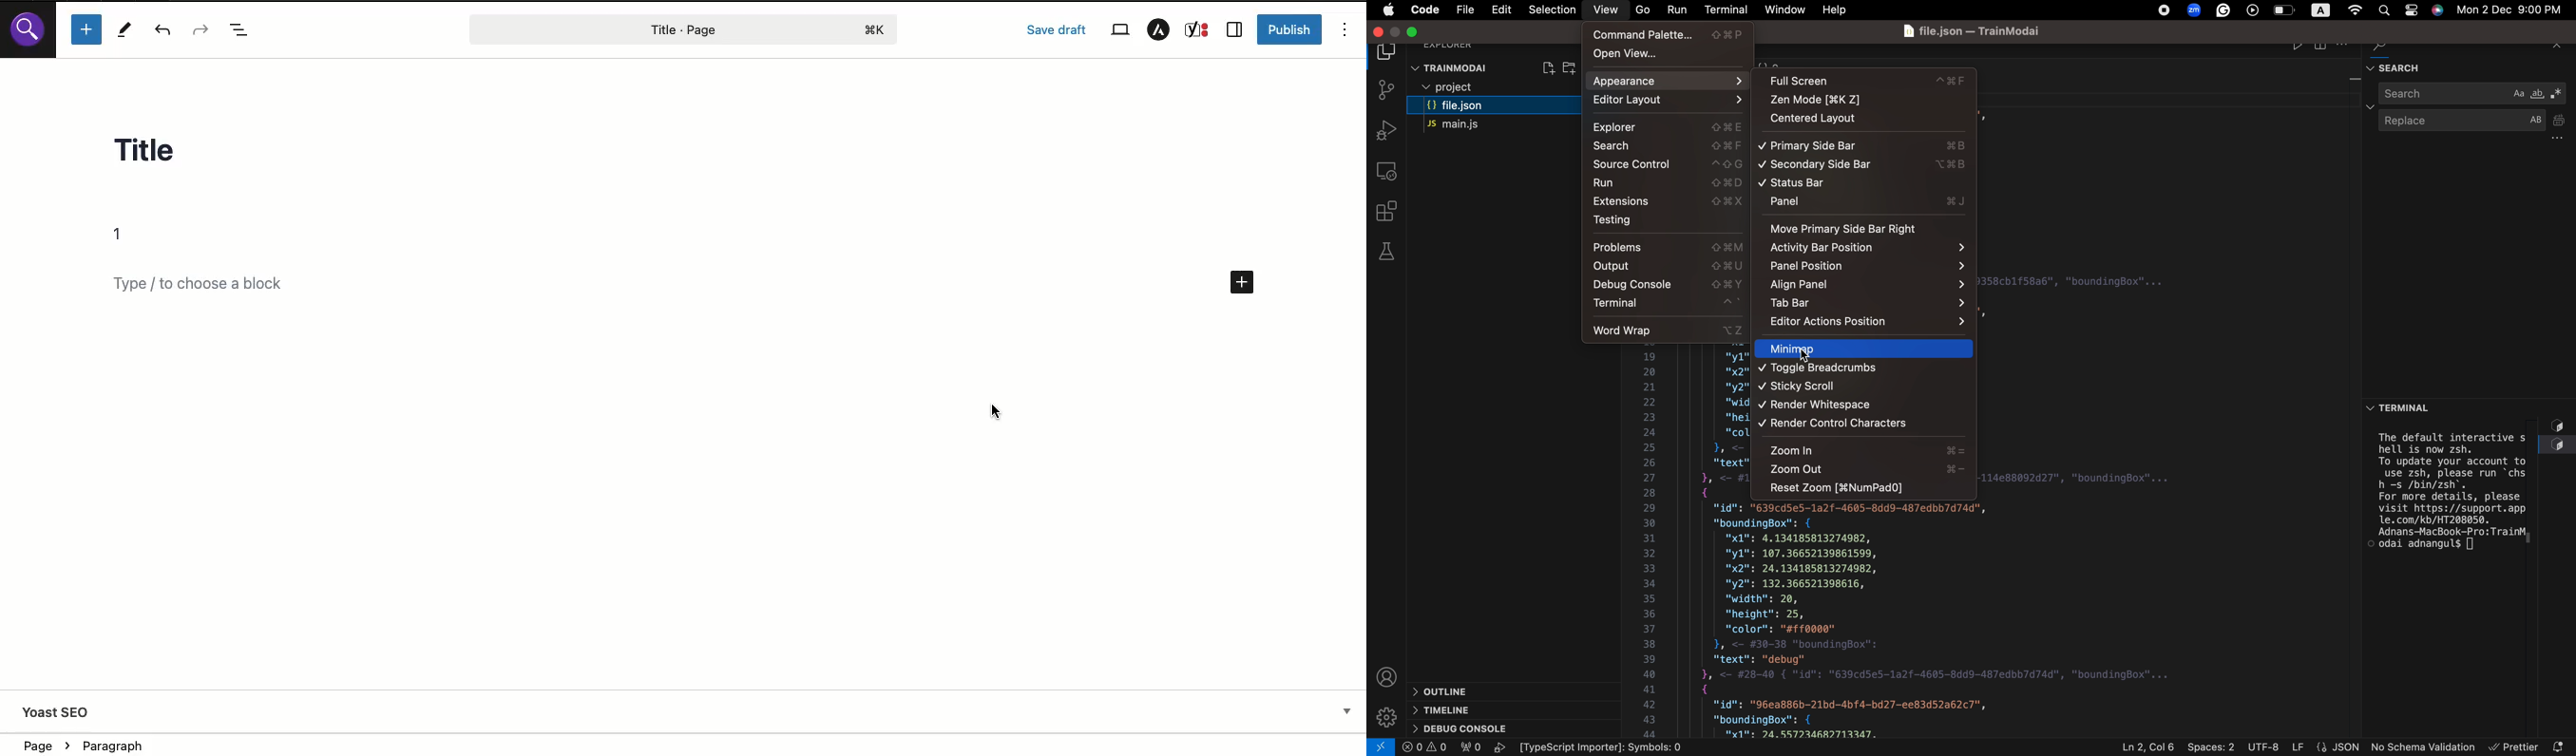 The height and width of the screenshot is (756, 2576). Describe the element at coordinates (1865, 80) in the screenshot. I see `full screen` at that location.